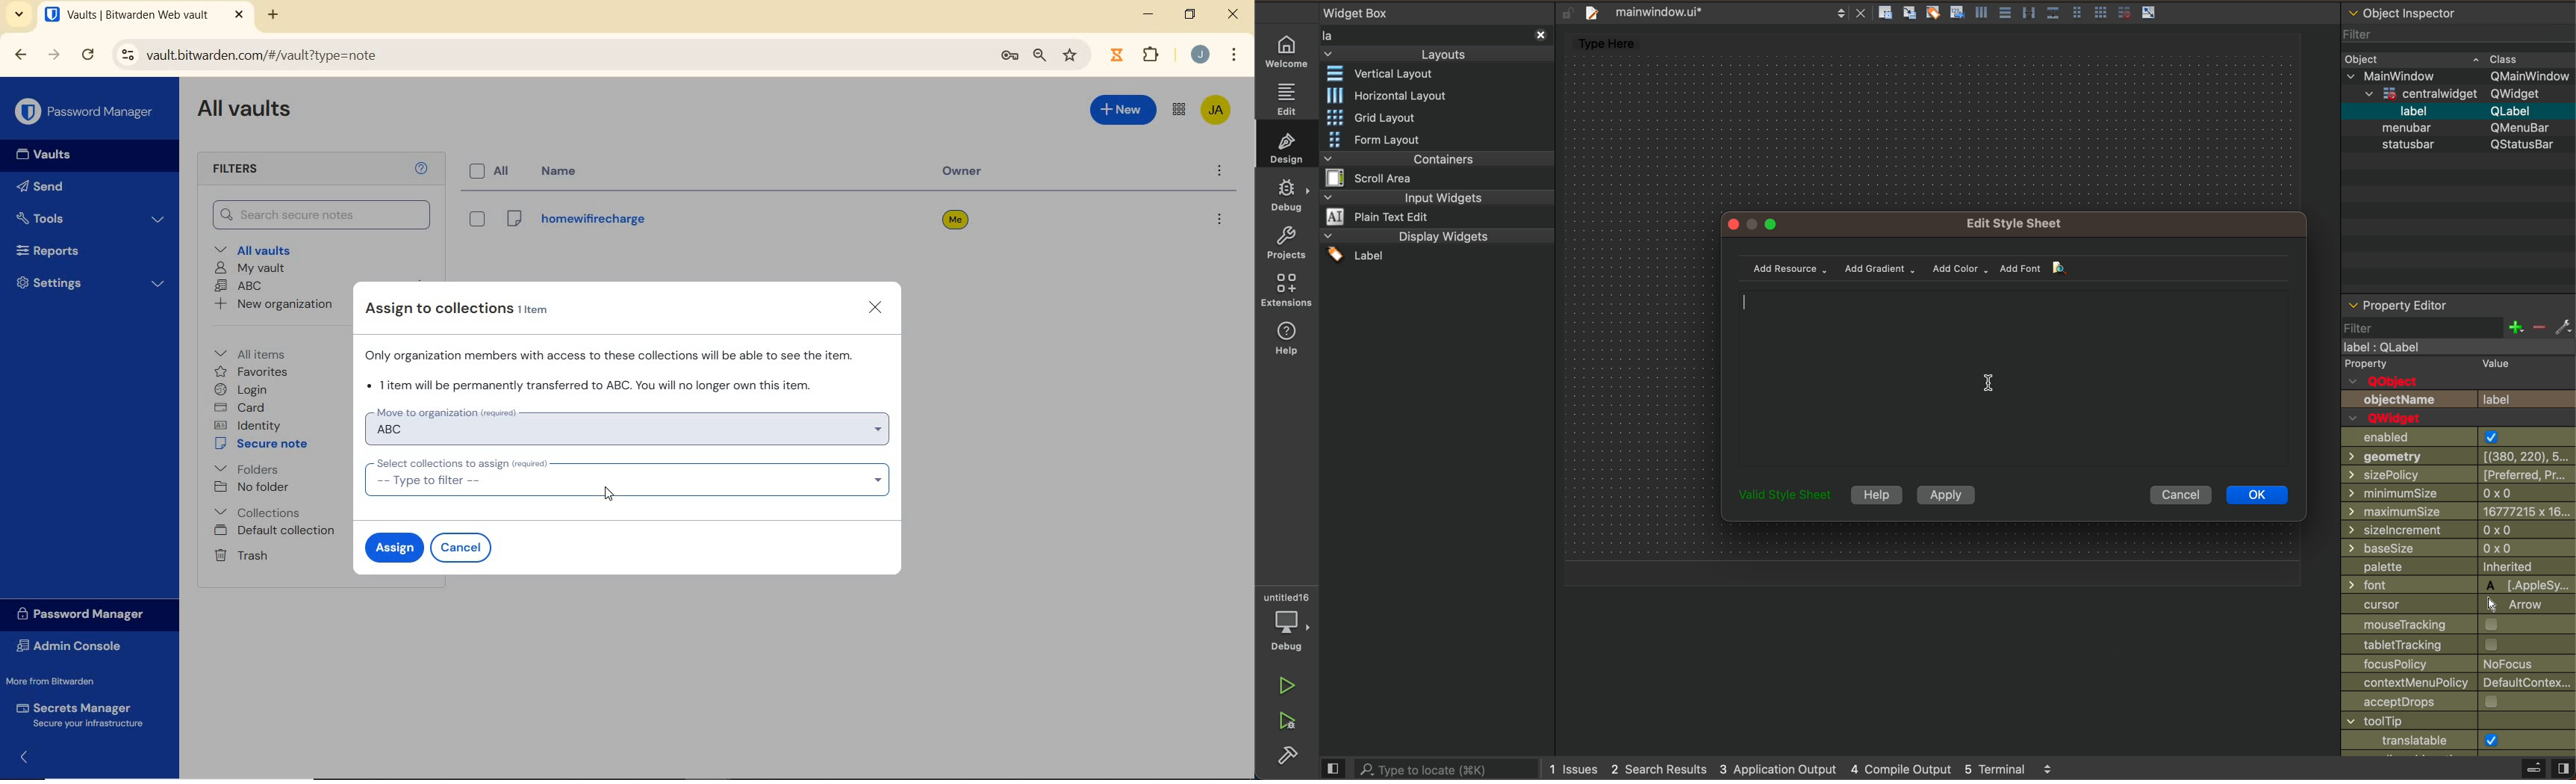 Image resolution: width=2576 pixels, height=784 pixels. I want to click on statsubar, so click(2457, 145).